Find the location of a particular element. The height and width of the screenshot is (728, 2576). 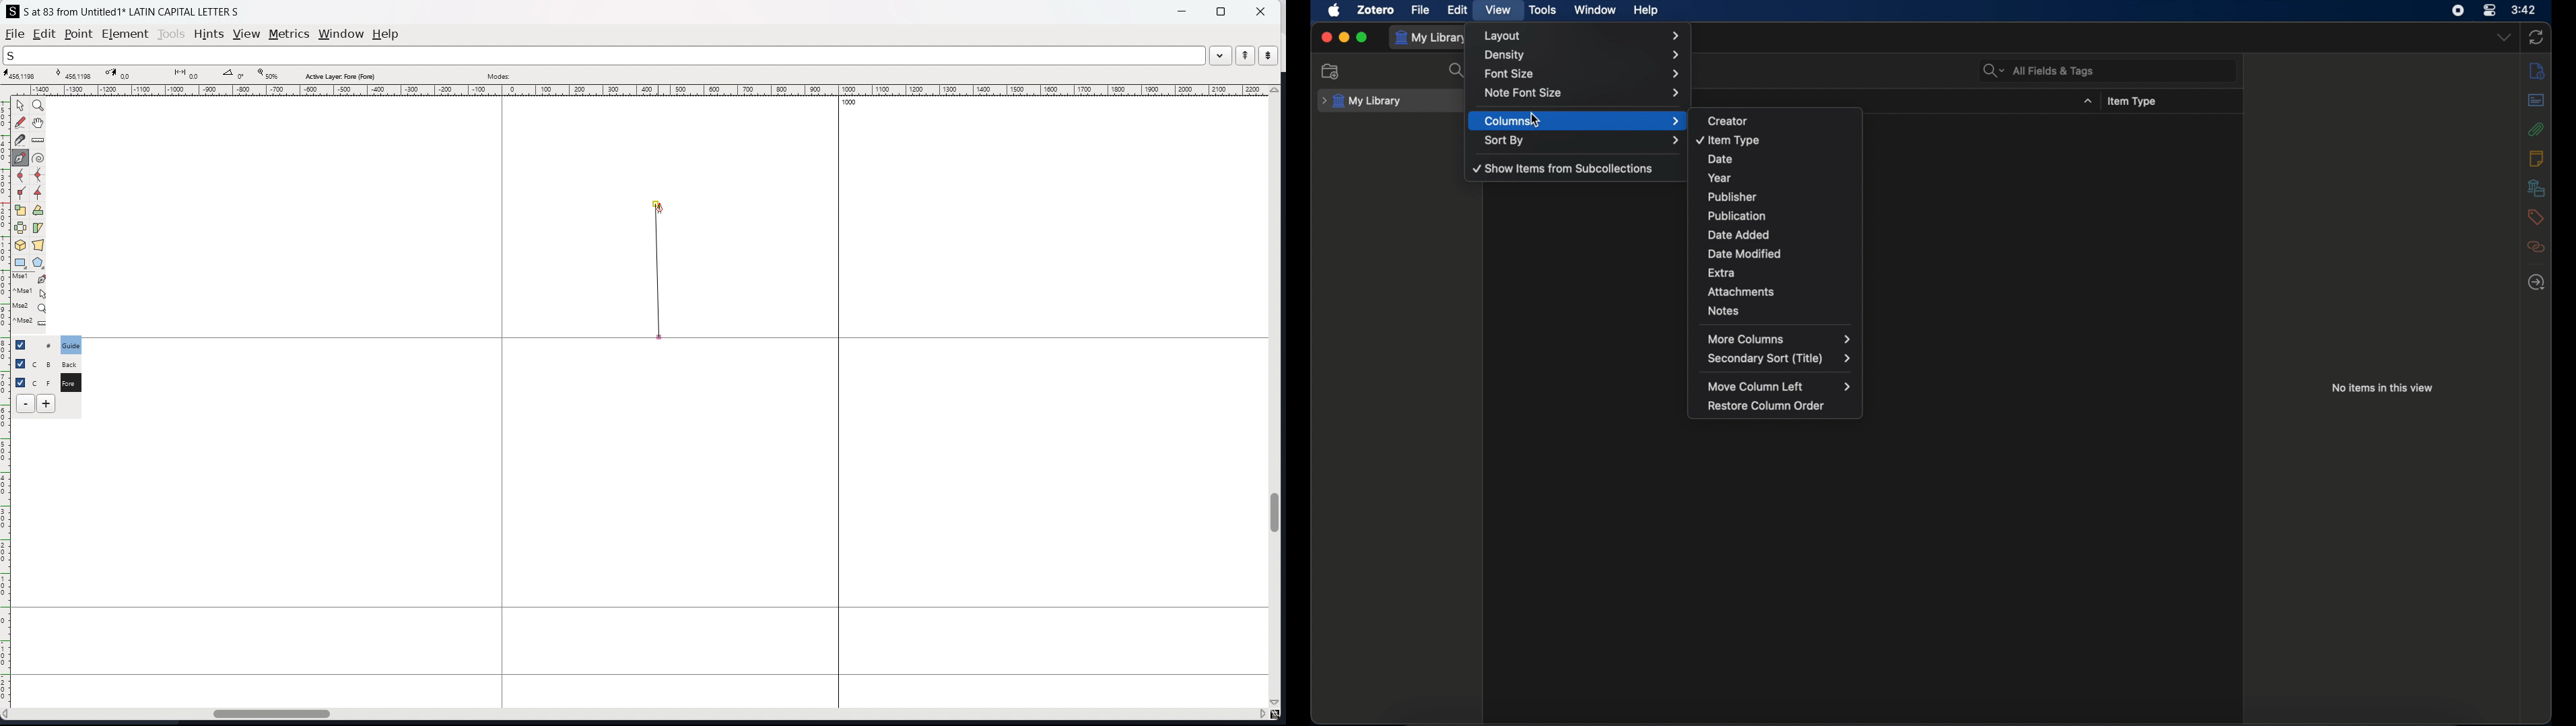

zotero is located at coordinates (1376, 9).